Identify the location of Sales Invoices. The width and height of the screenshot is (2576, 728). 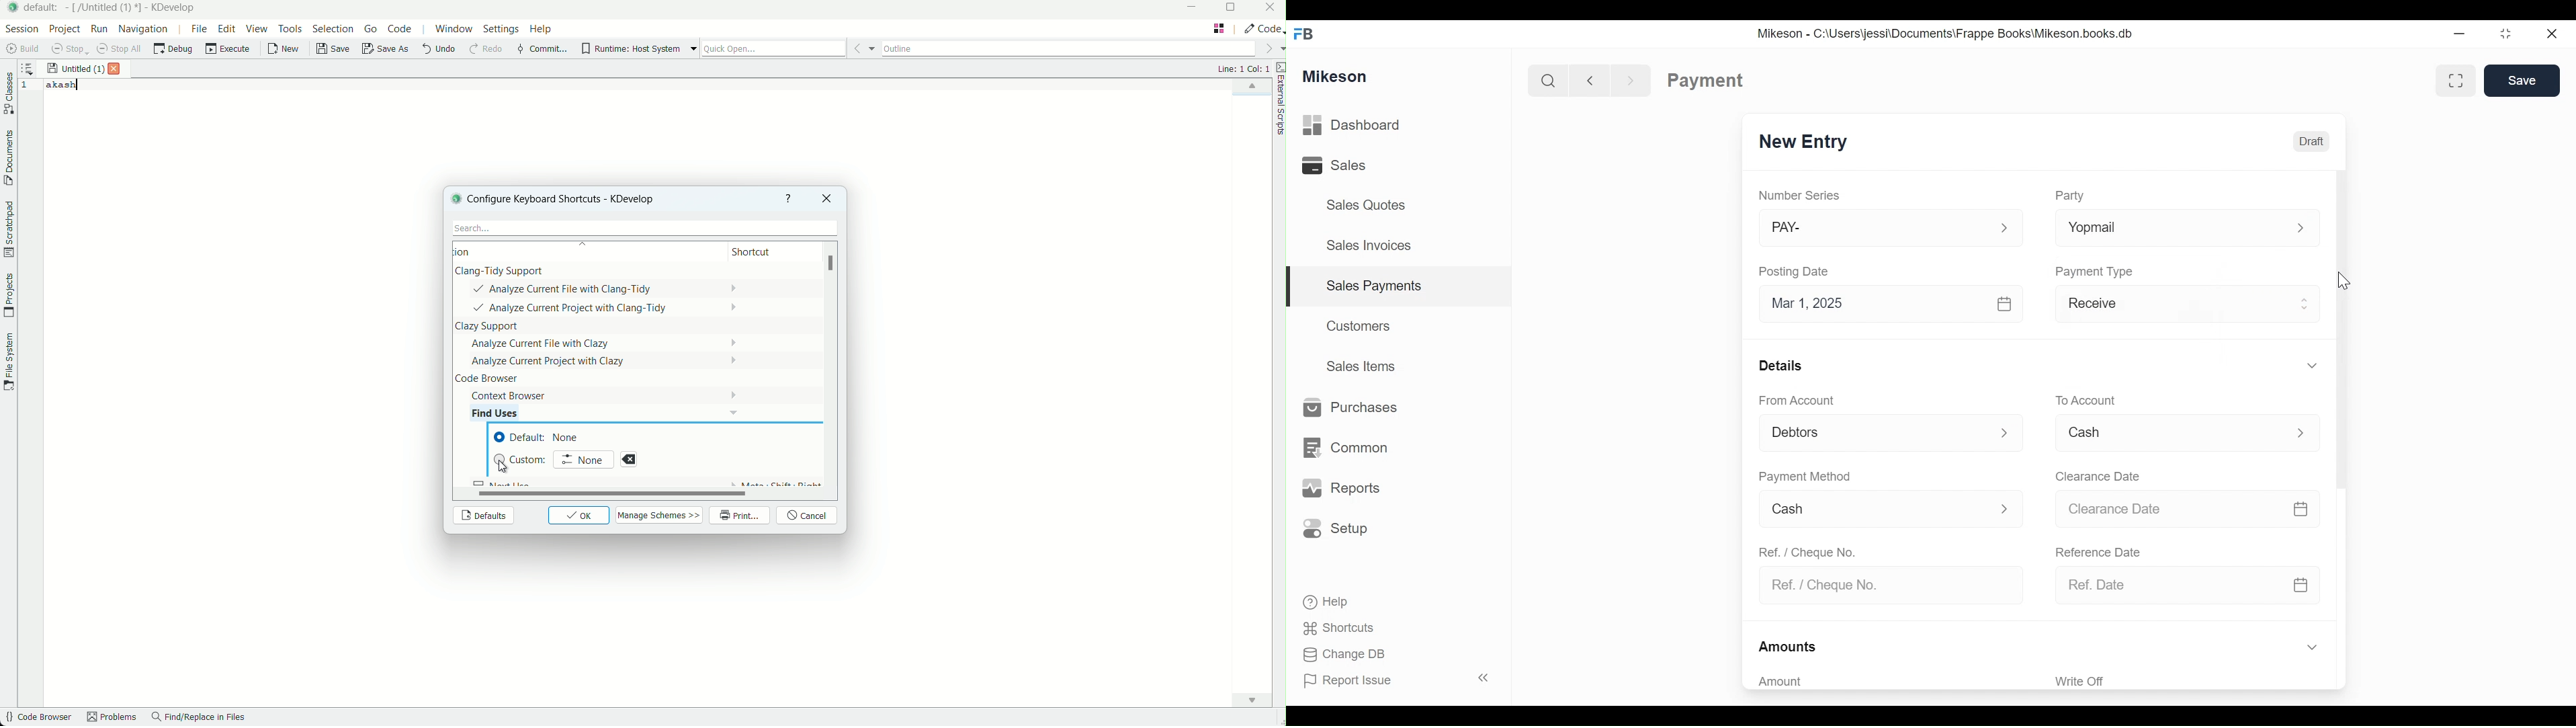
(1364, 247).